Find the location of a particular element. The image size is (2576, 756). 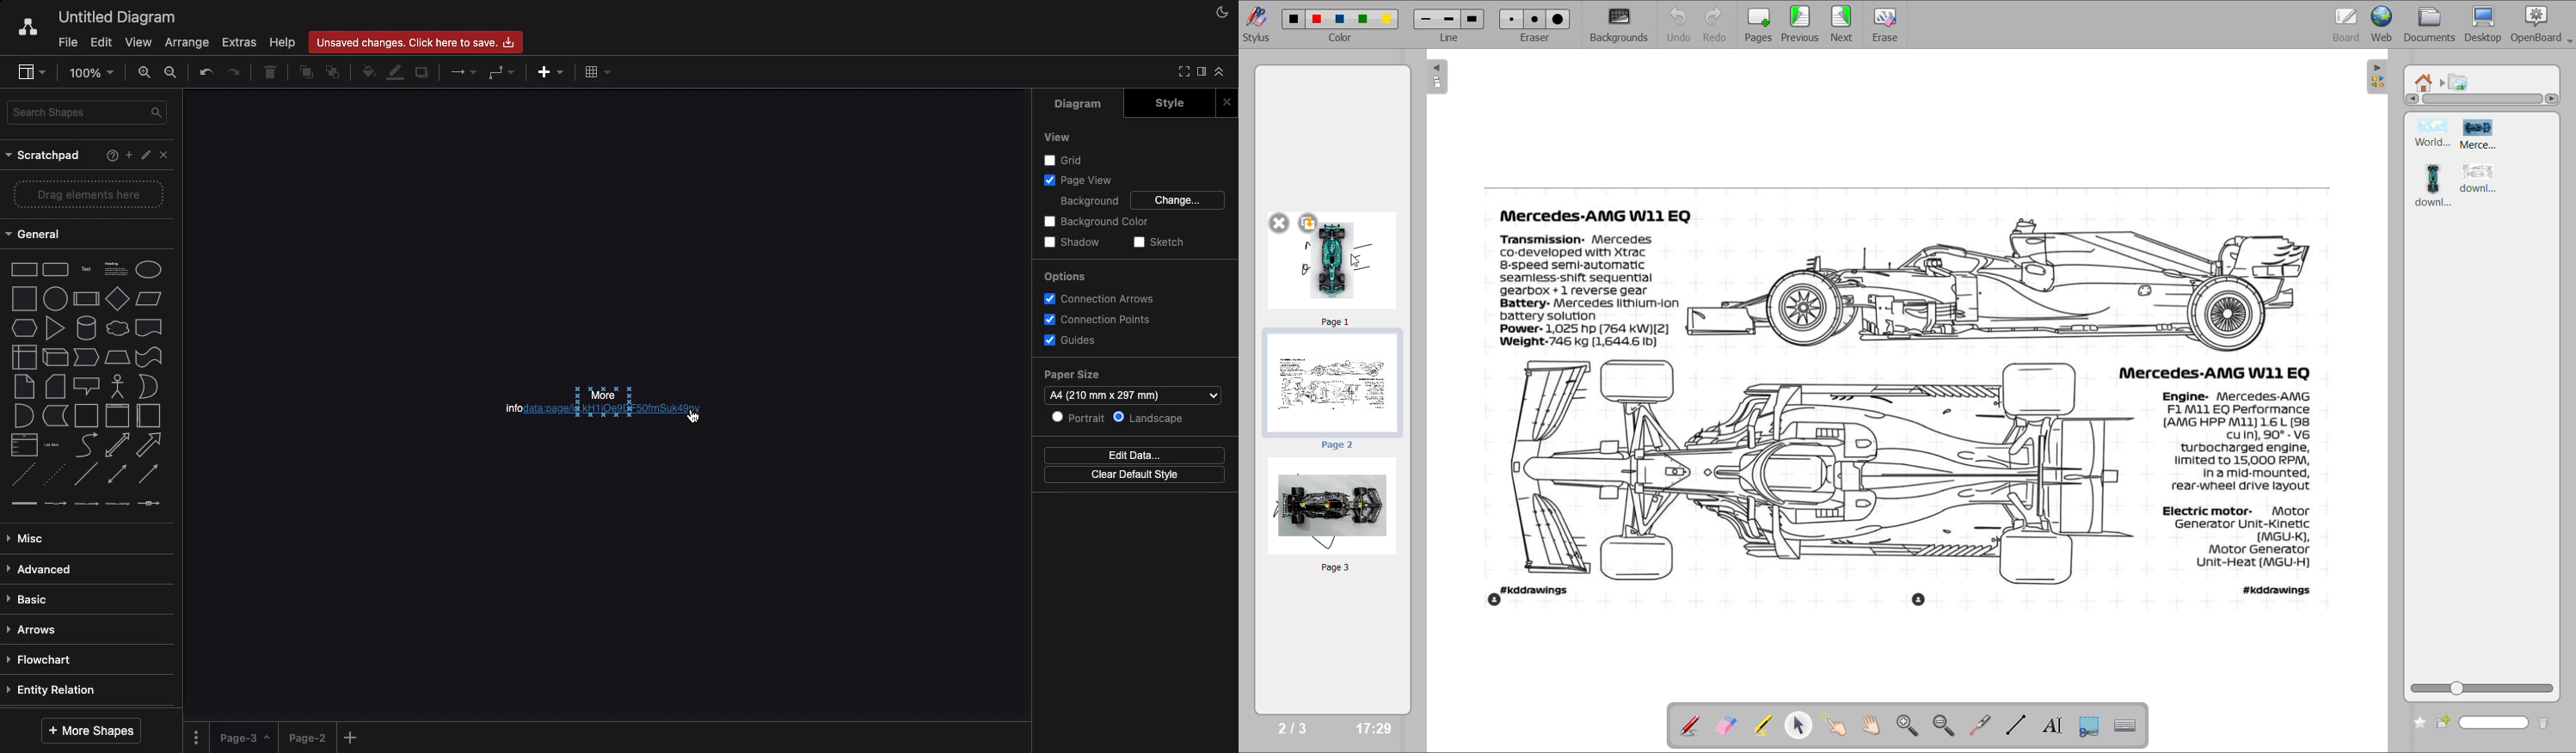

Background is located at coordinates (1090, 200).